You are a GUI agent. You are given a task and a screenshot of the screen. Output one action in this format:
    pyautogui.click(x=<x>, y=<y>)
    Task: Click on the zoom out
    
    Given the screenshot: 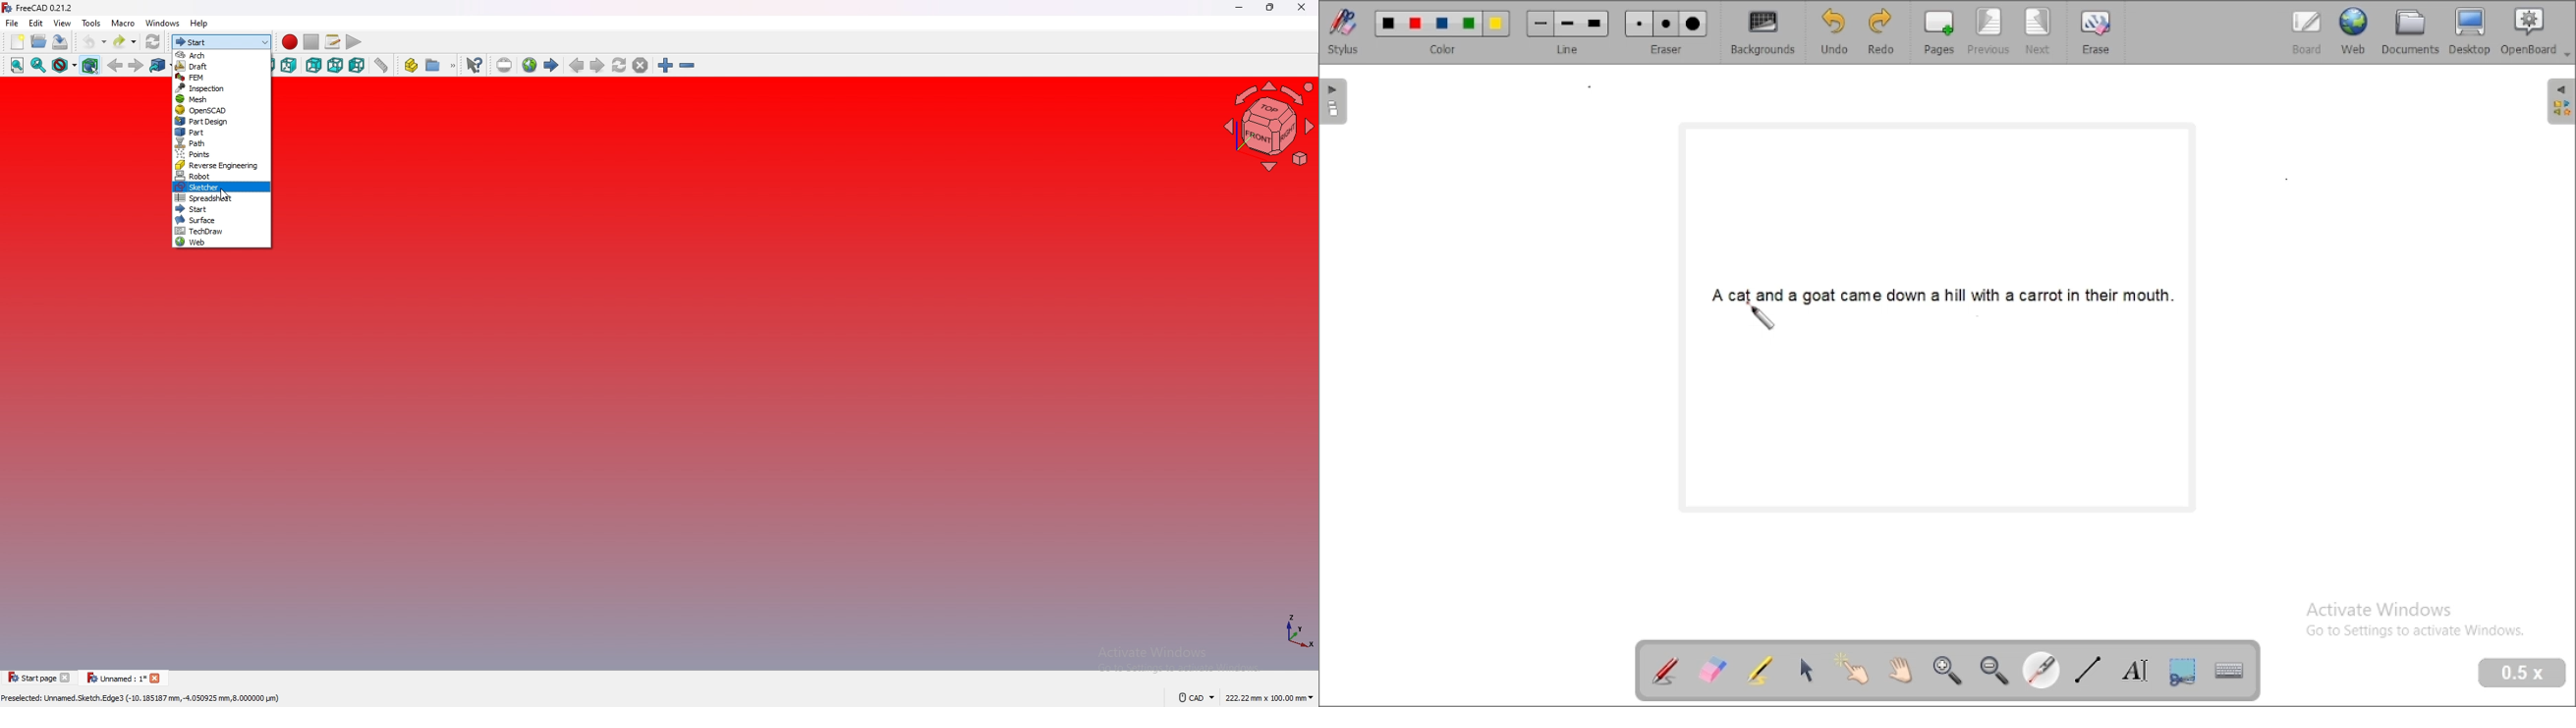 What is the action you would take?
    pyautogui.click(x=1994, y=672)
    